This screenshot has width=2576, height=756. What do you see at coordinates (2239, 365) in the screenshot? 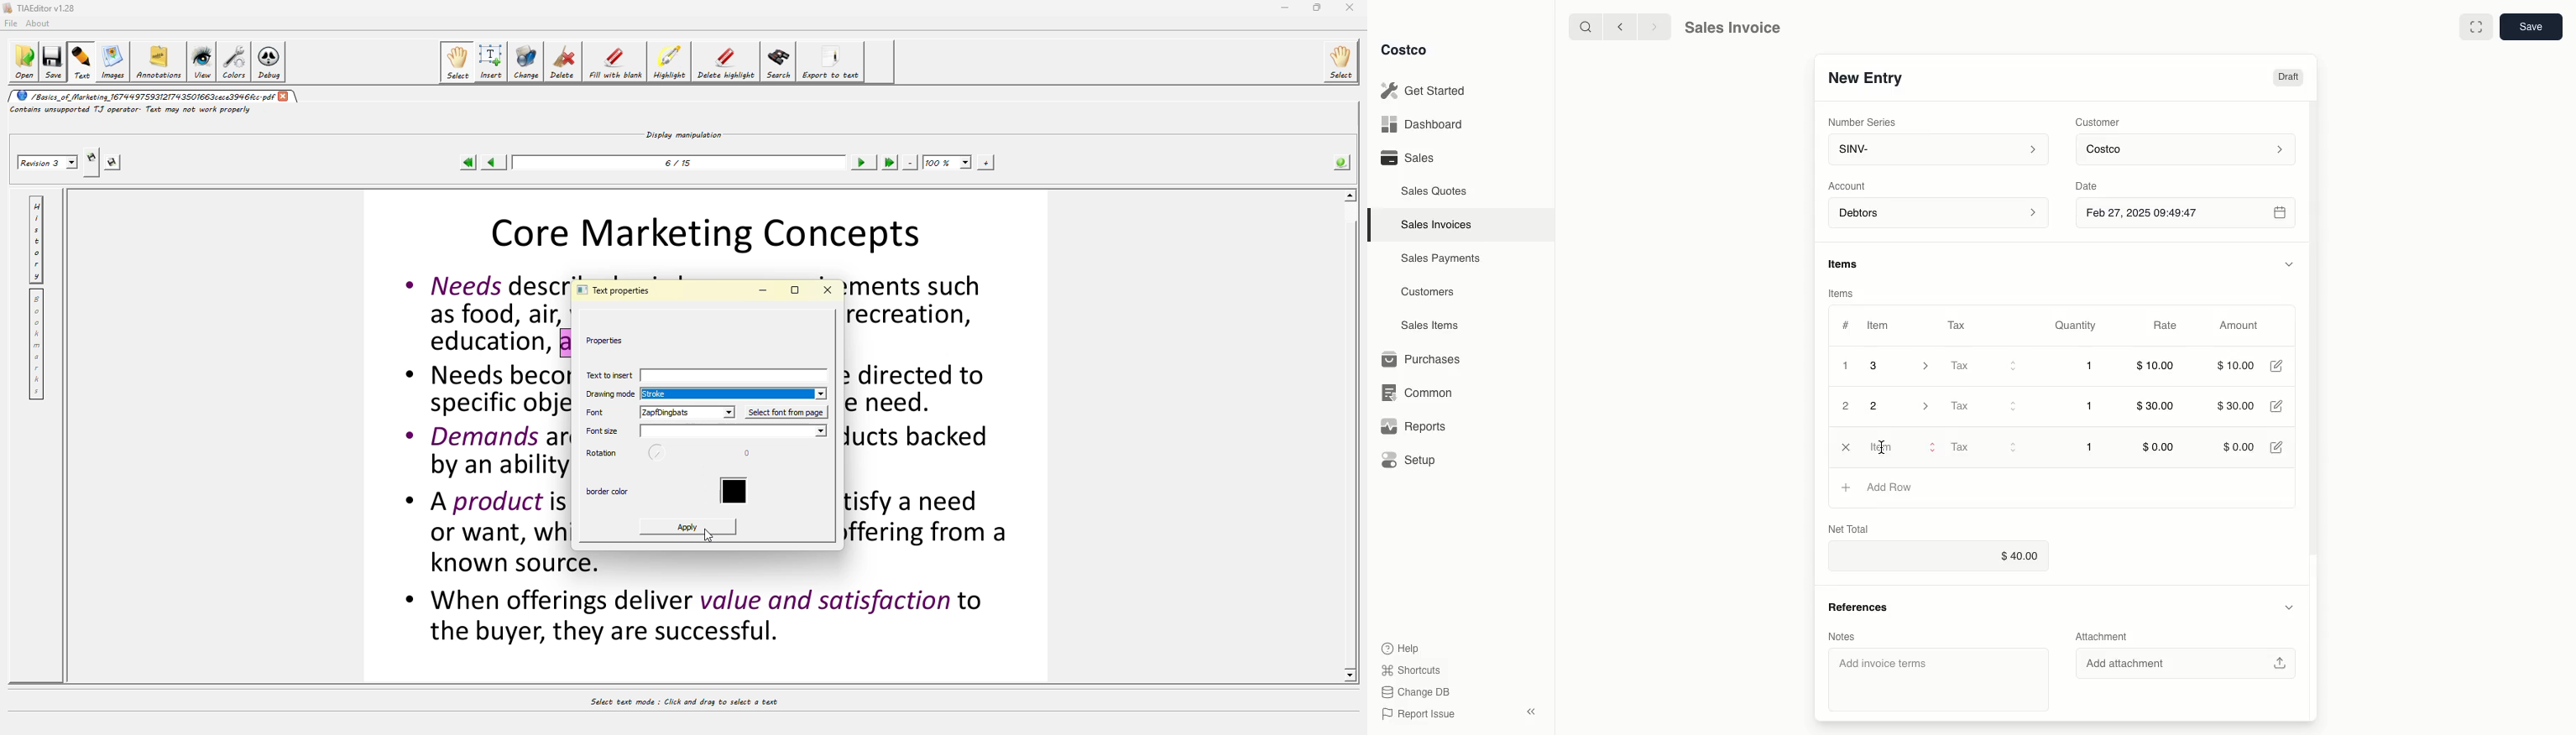
I see `$10.00` at bounding box center [2239, 365].